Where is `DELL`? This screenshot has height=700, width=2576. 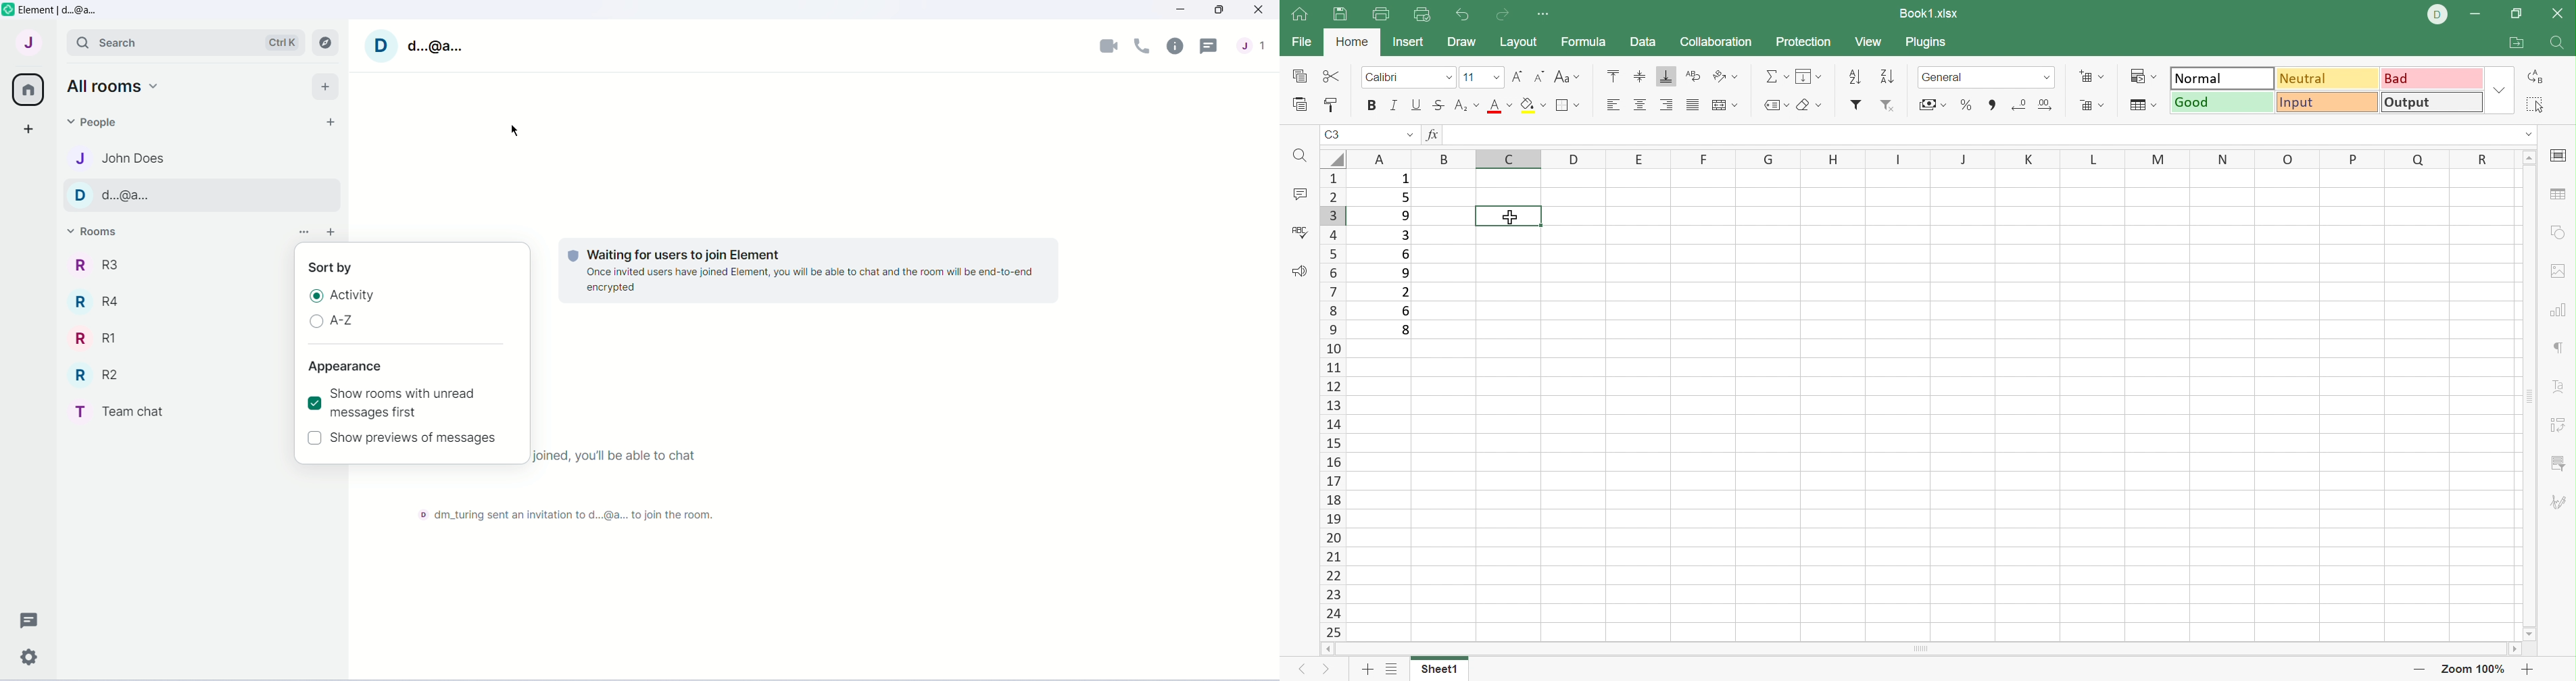
DELL is located at coordinates (2435, 14).